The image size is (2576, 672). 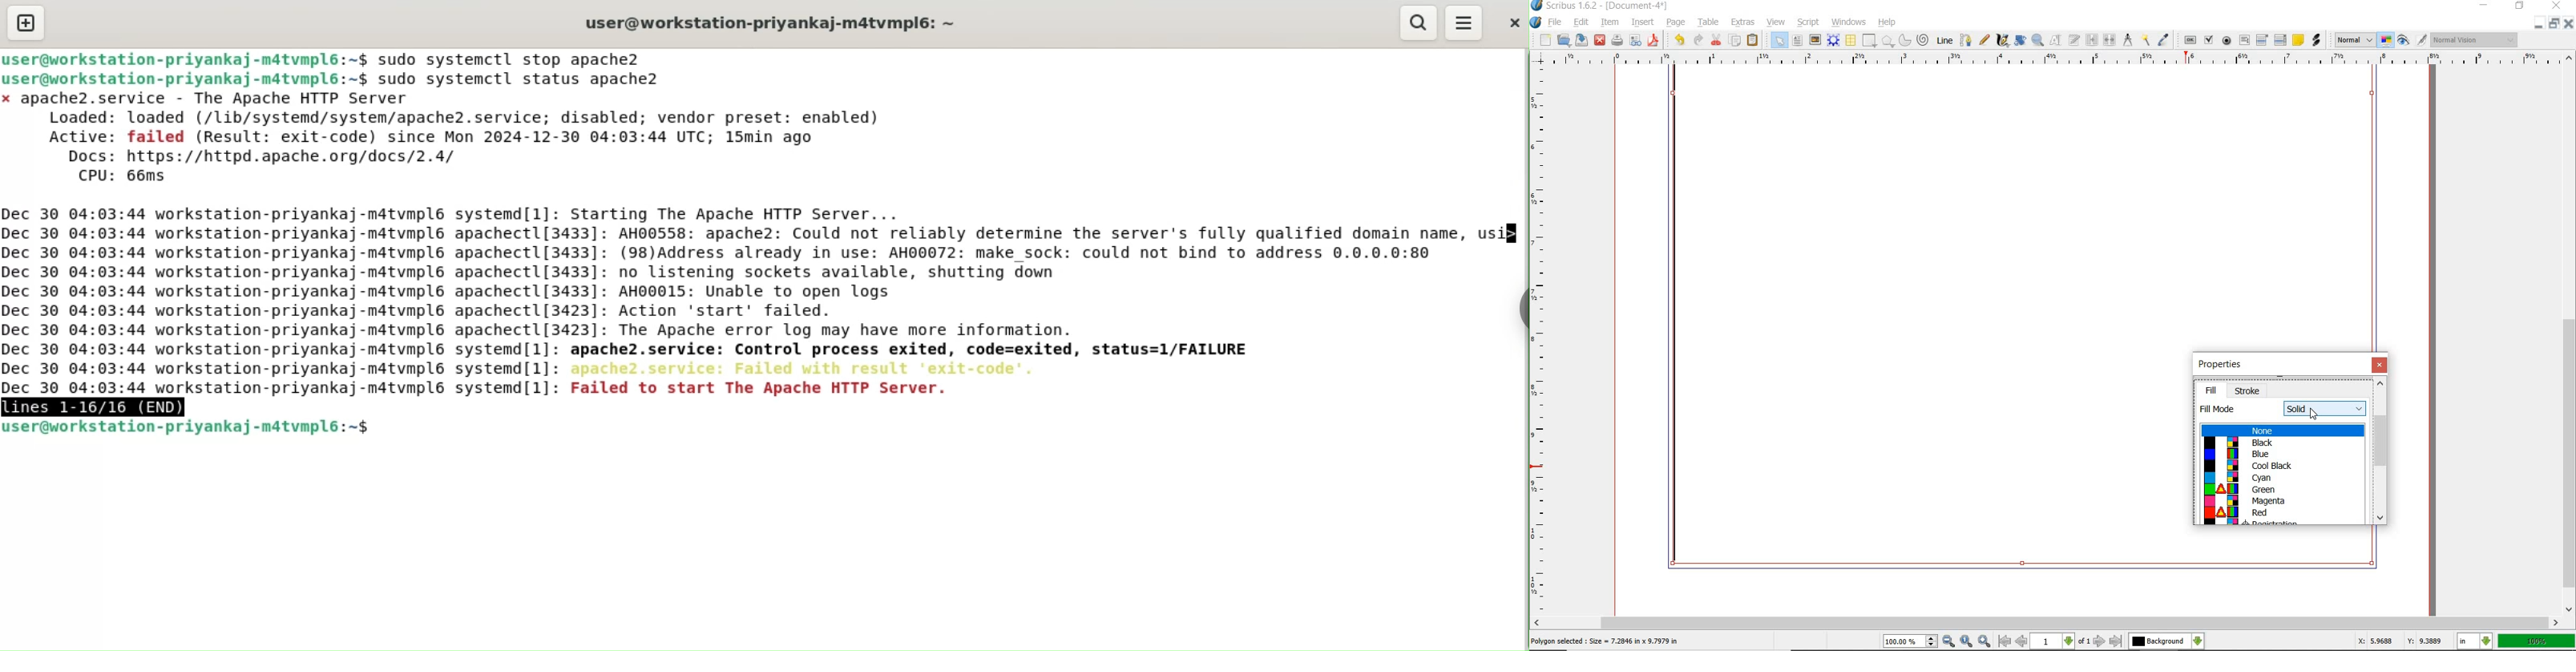 I want to click on 100.00%, so click(x=1911, y=642).